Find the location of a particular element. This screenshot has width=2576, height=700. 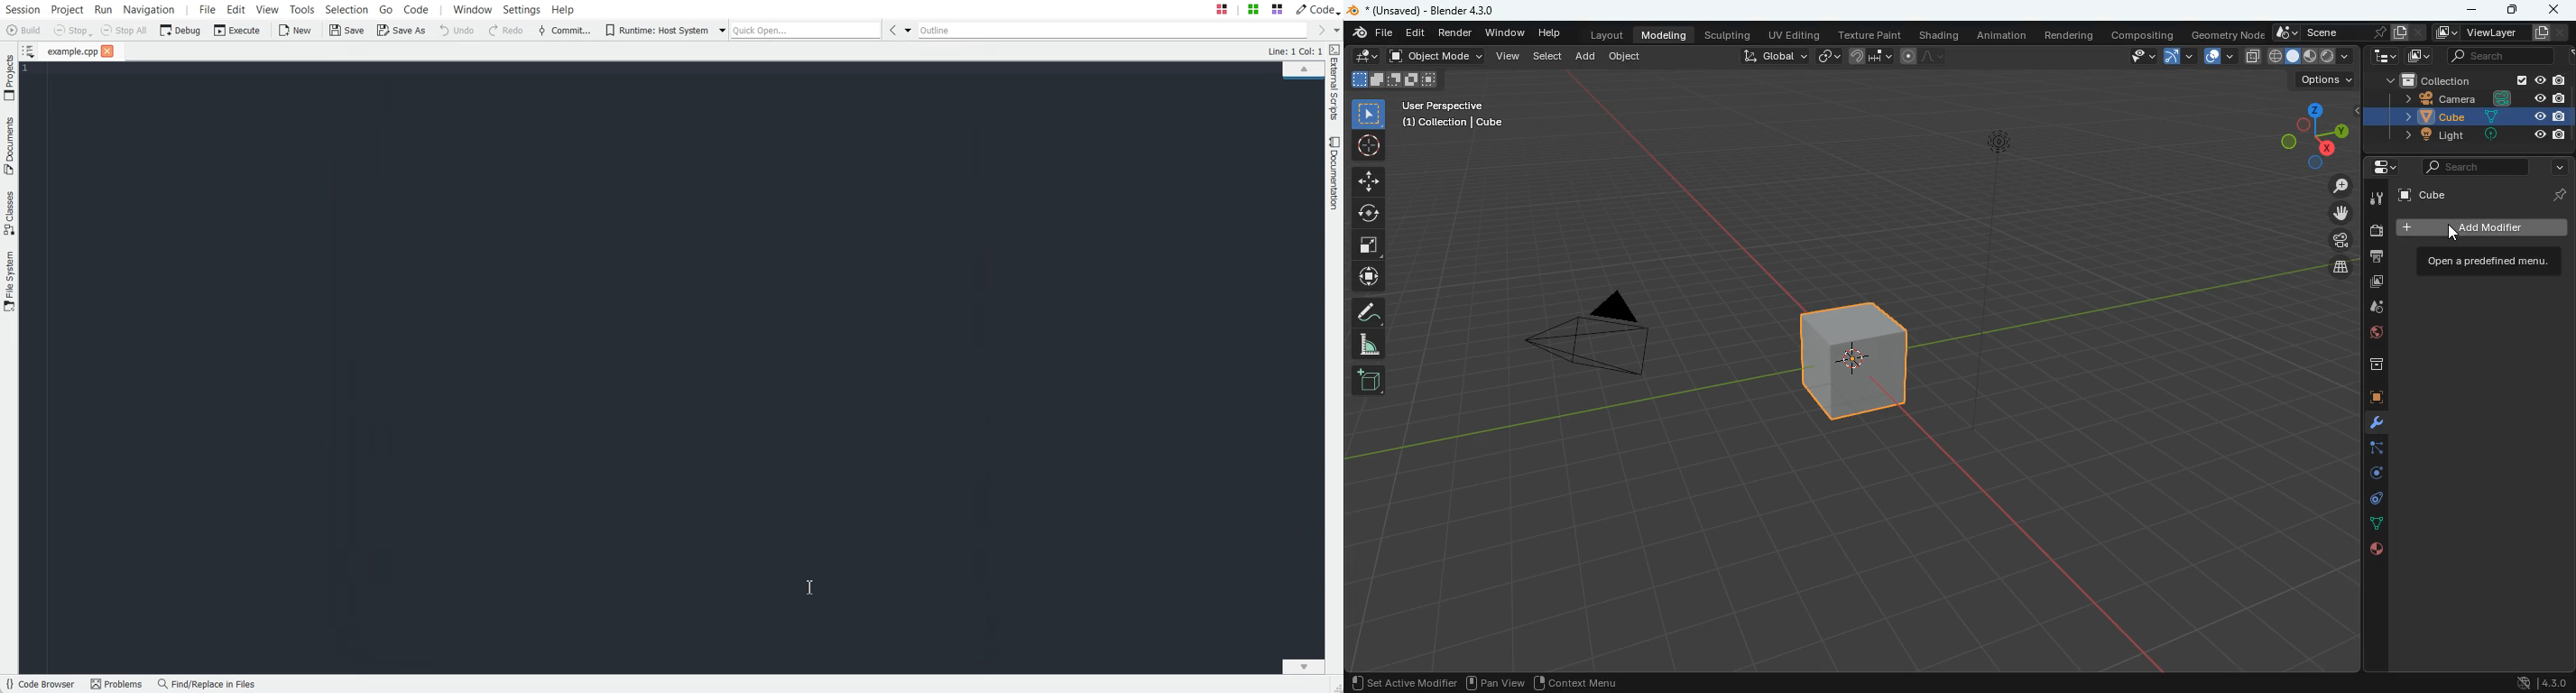

Documents is located at coordinates (9, 146).